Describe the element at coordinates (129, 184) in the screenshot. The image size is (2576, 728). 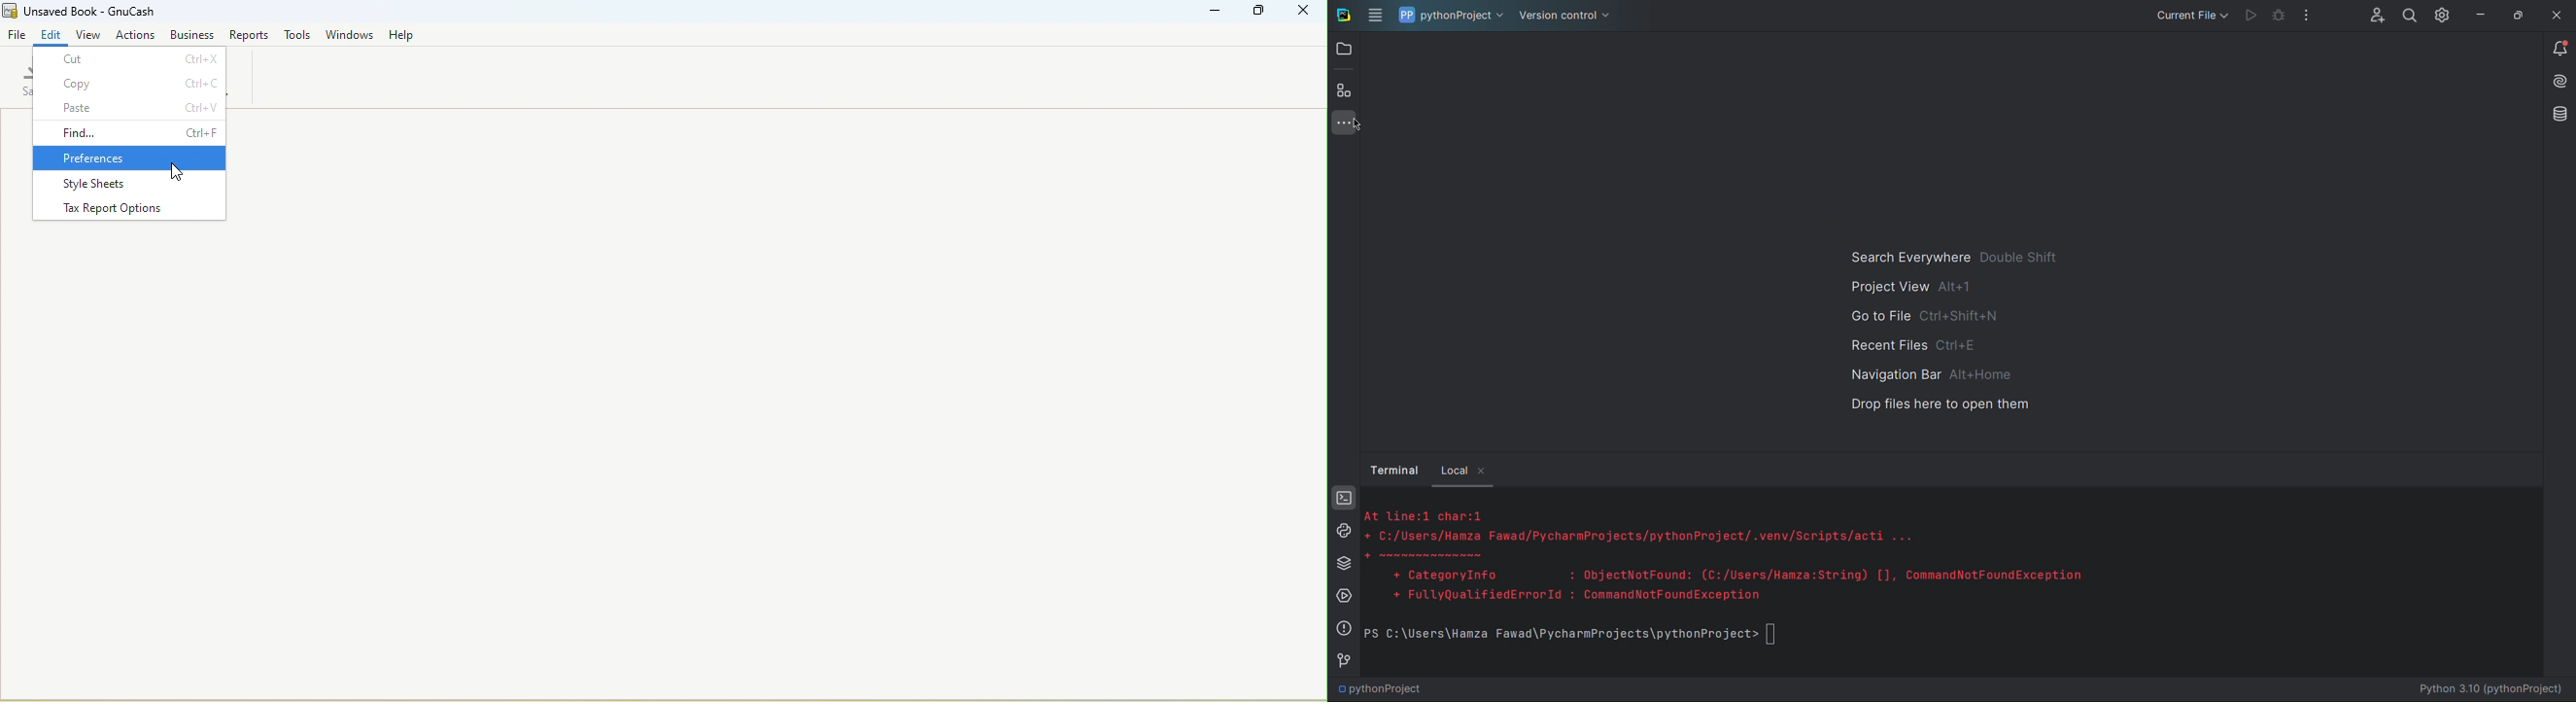
I see `Style sheets` at that location.